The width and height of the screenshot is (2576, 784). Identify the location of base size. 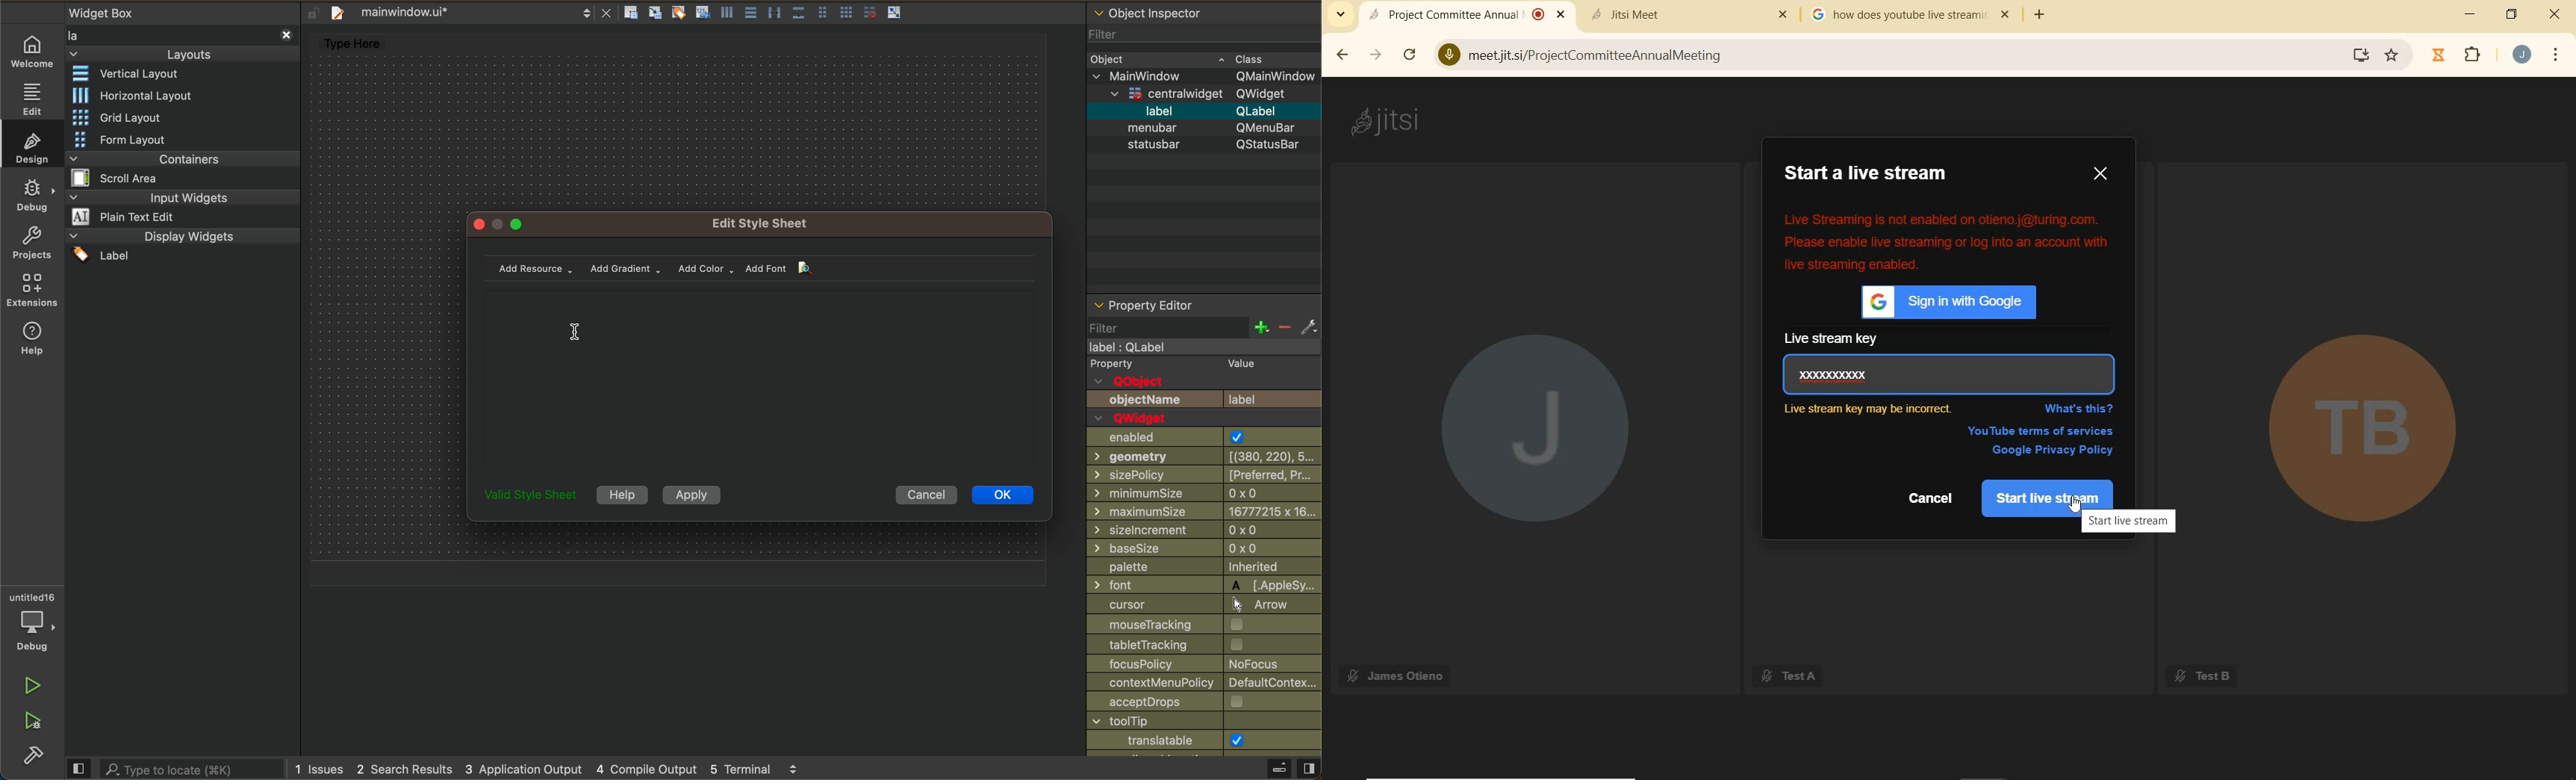
(1203, 550).